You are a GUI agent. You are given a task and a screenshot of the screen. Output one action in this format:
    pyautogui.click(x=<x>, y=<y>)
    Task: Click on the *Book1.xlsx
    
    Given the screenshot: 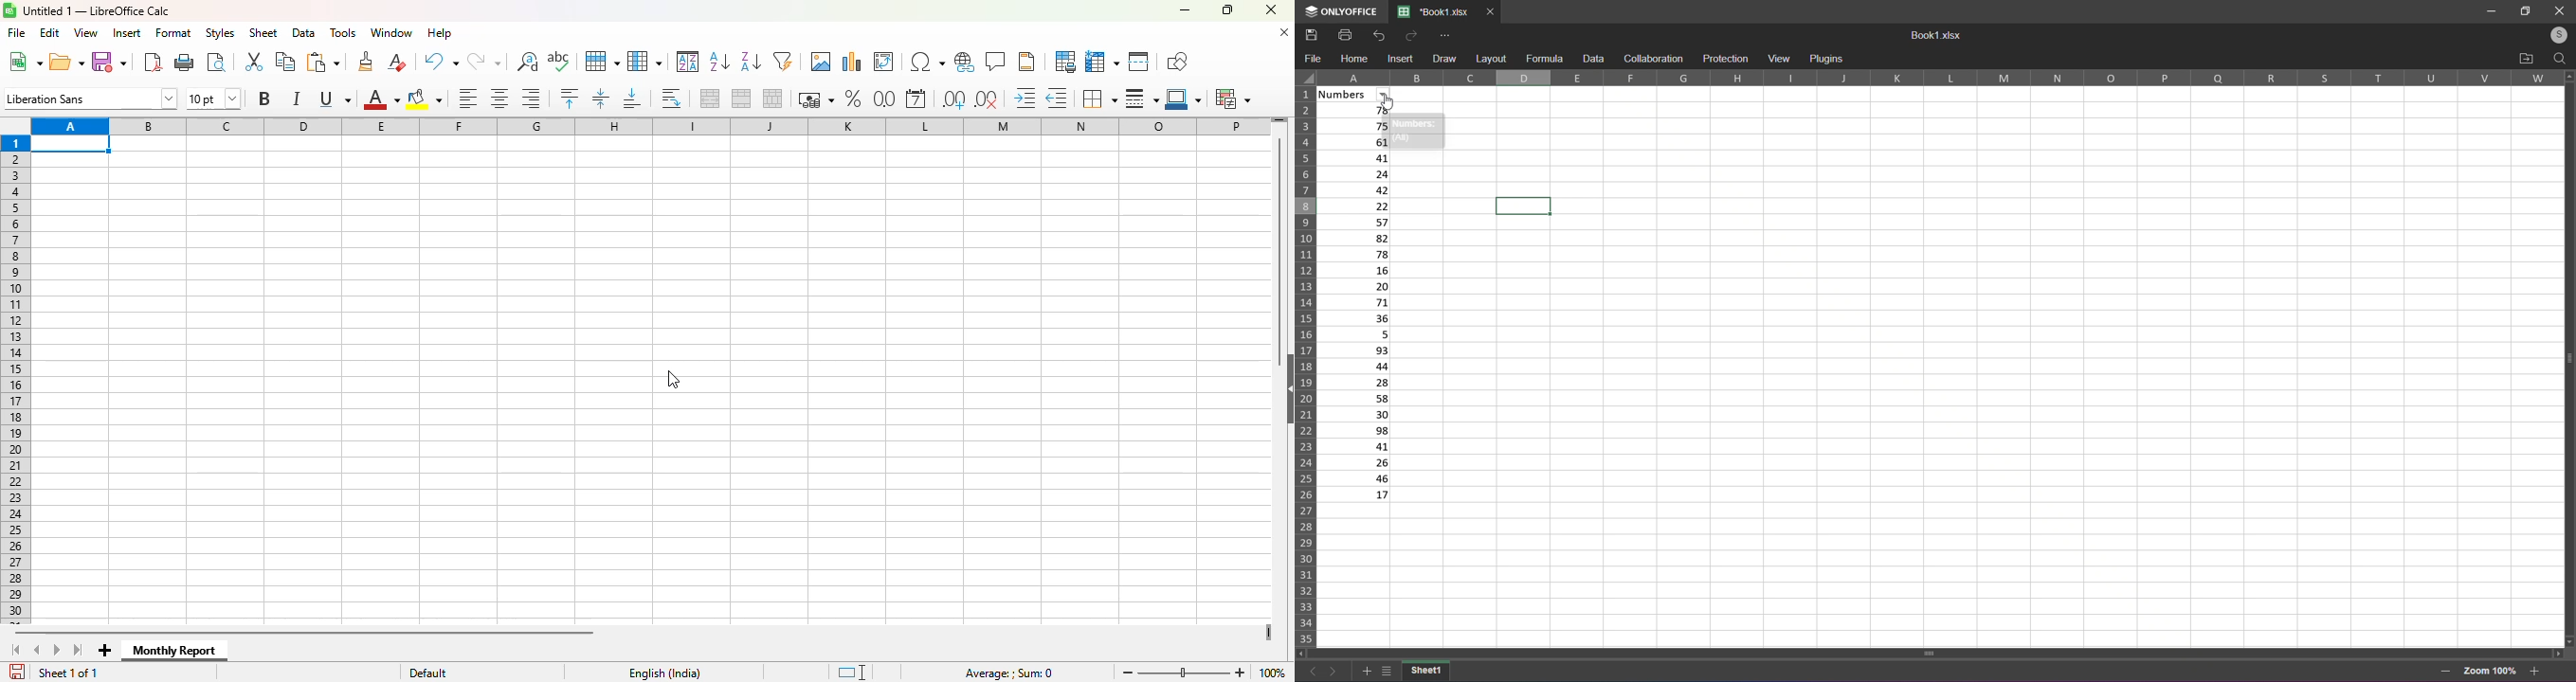 What is the action you would take?
    pyautogui.click(x=1434, y=13)
    